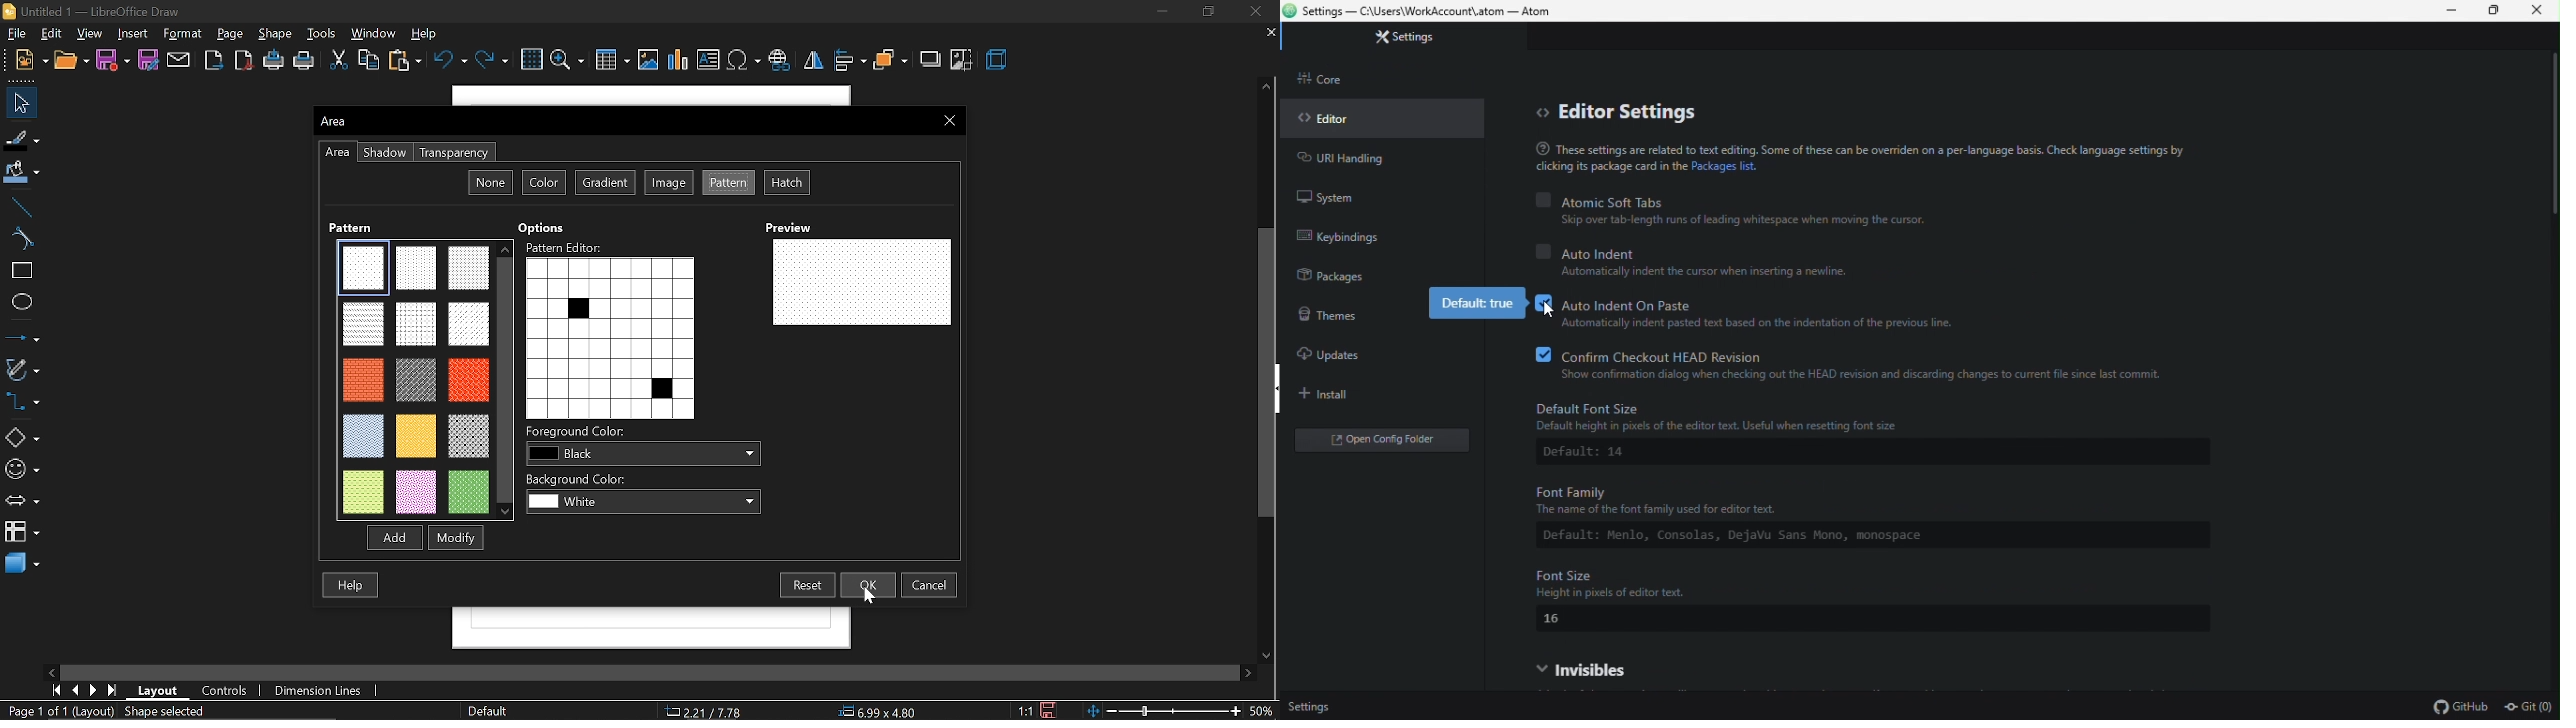 This screenshot has width=2576, height=728. Describe the element at coordinates (454, 150) in the screenshot. I see `Transparency` at that location.